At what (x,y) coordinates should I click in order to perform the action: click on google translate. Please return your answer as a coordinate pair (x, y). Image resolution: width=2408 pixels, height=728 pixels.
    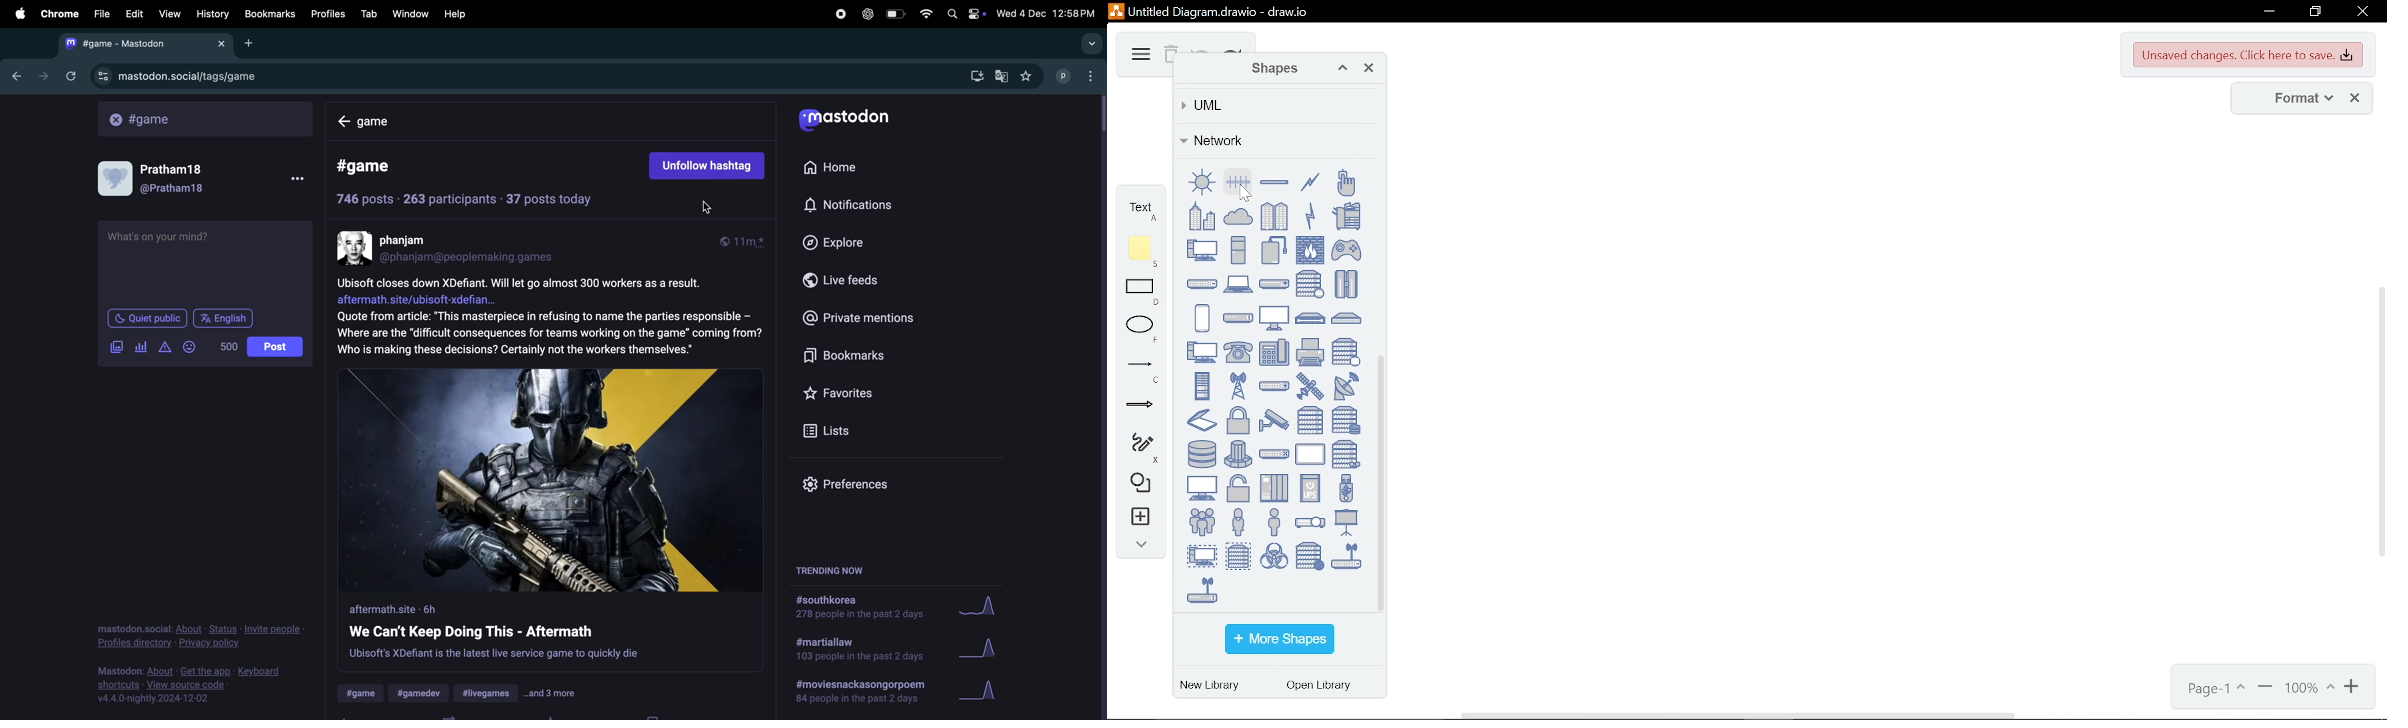
    Looking at the image, I should click on (1003, 74).